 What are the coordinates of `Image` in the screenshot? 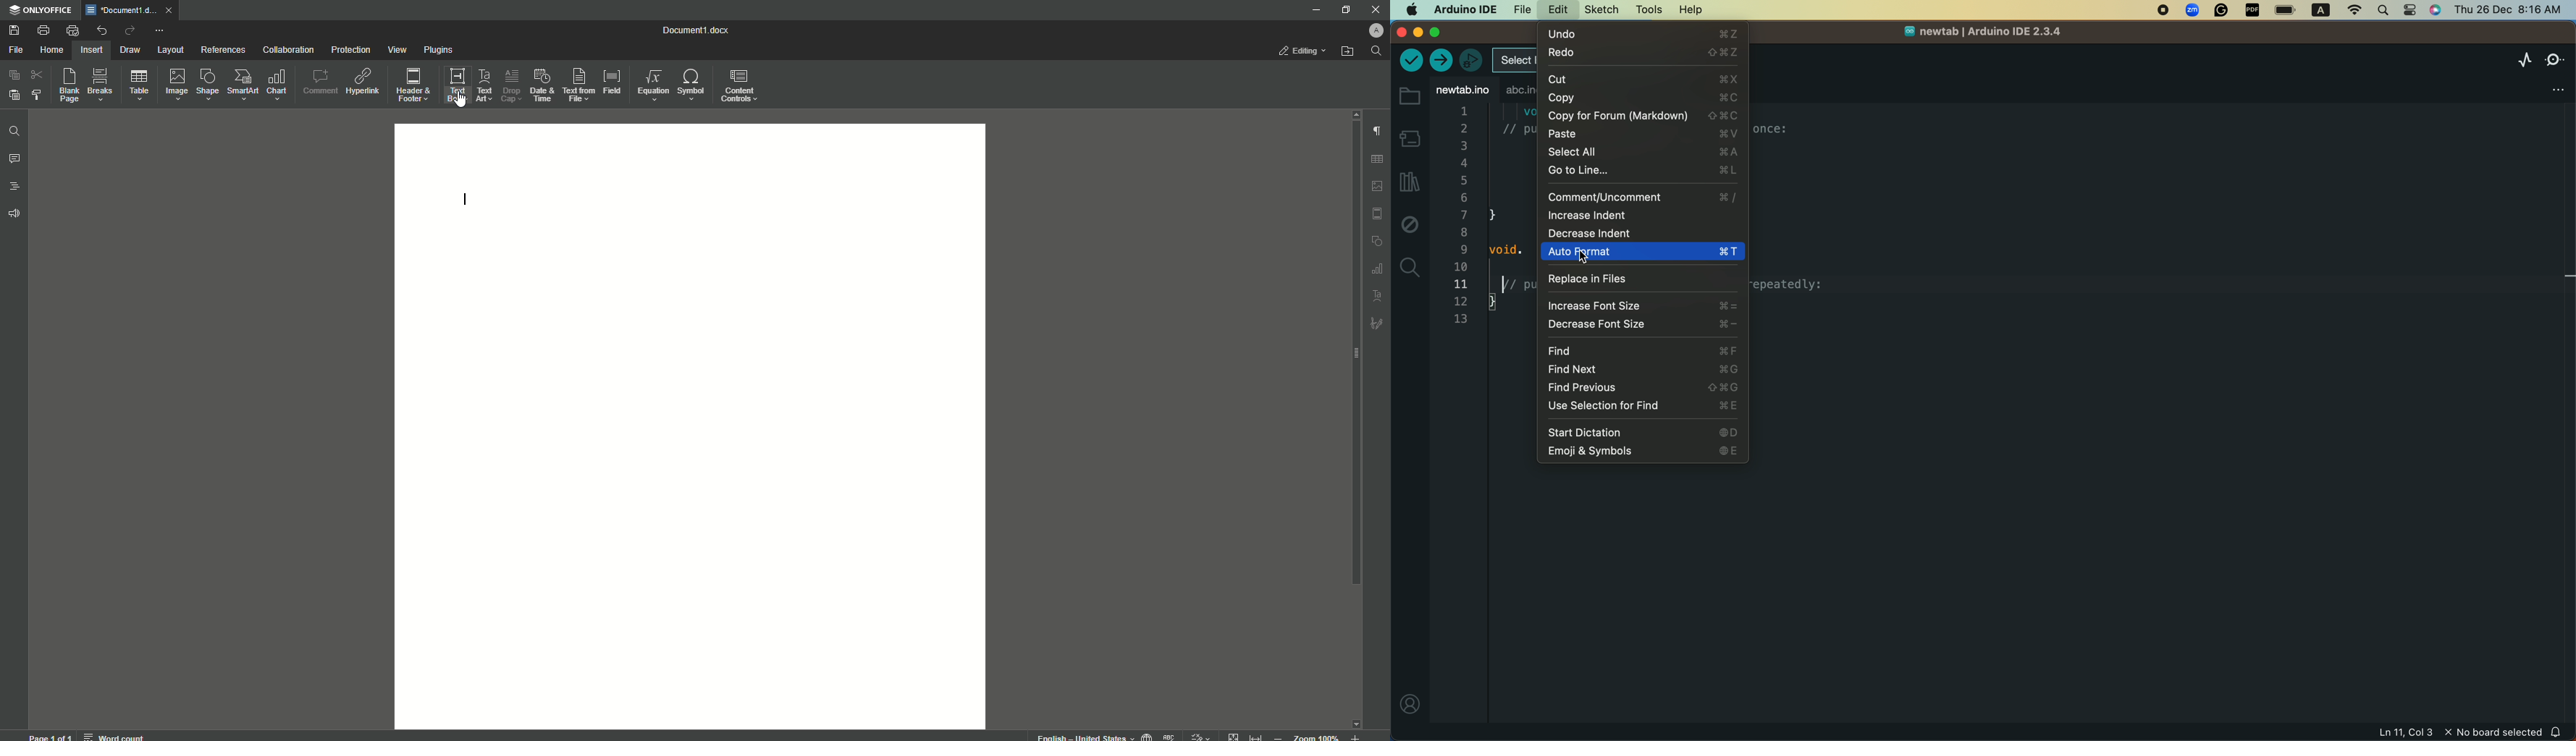 It's located at (175, 84).